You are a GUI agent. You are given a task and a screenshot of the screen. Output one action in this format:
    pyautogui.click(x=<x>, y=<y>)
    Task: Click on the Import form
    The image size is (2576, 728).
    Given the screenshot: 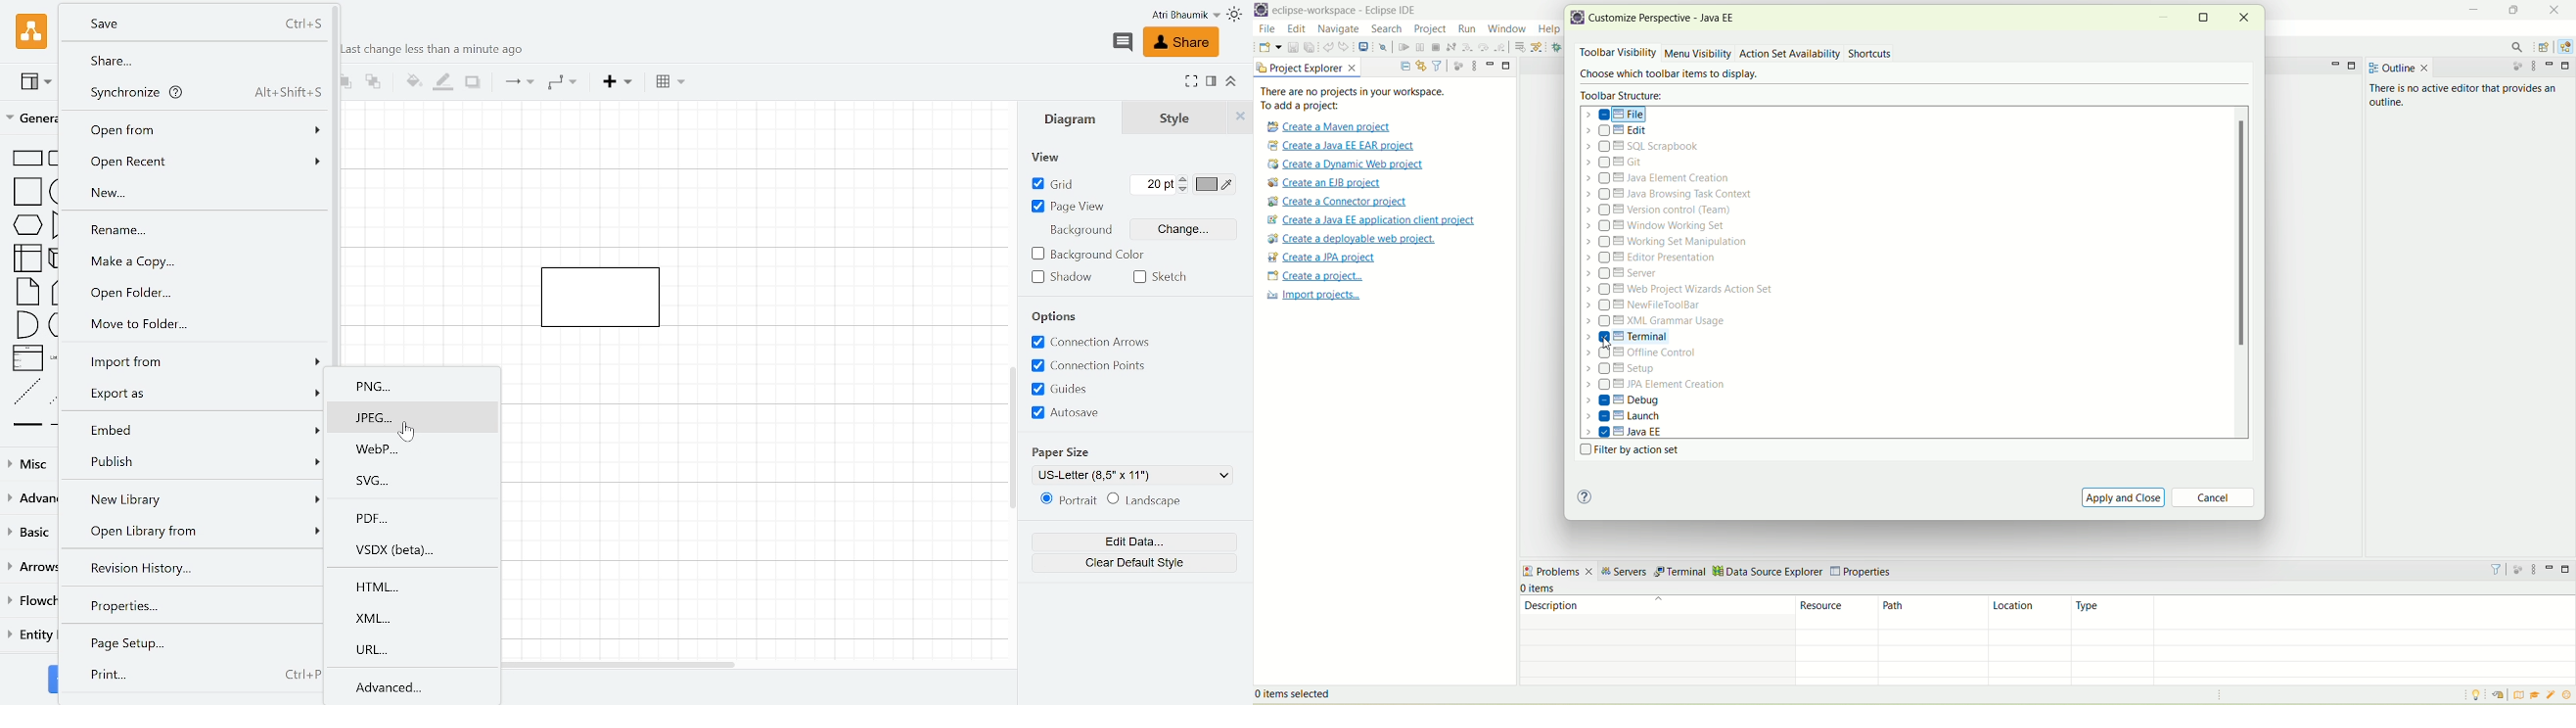 What is the action you would take?
    pyautogui.click(x=197, y=358)
    